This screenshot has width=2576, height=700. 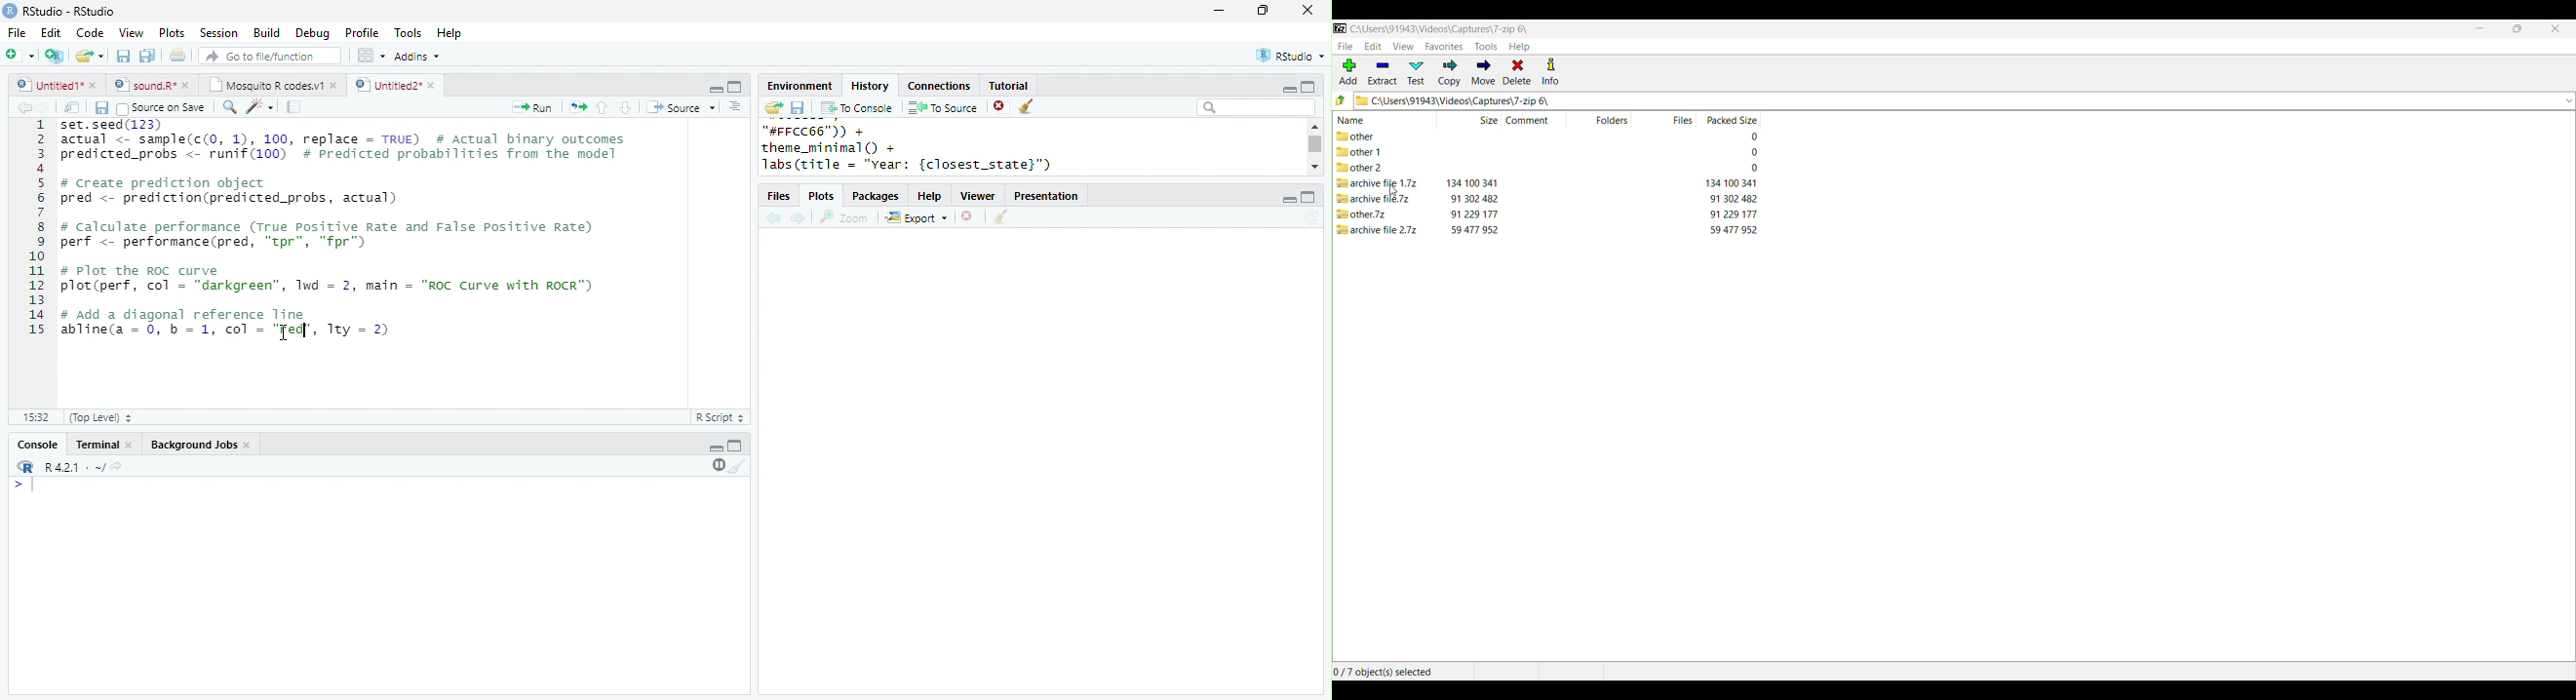 I want to click on R Script, so click(x=721, y=416).